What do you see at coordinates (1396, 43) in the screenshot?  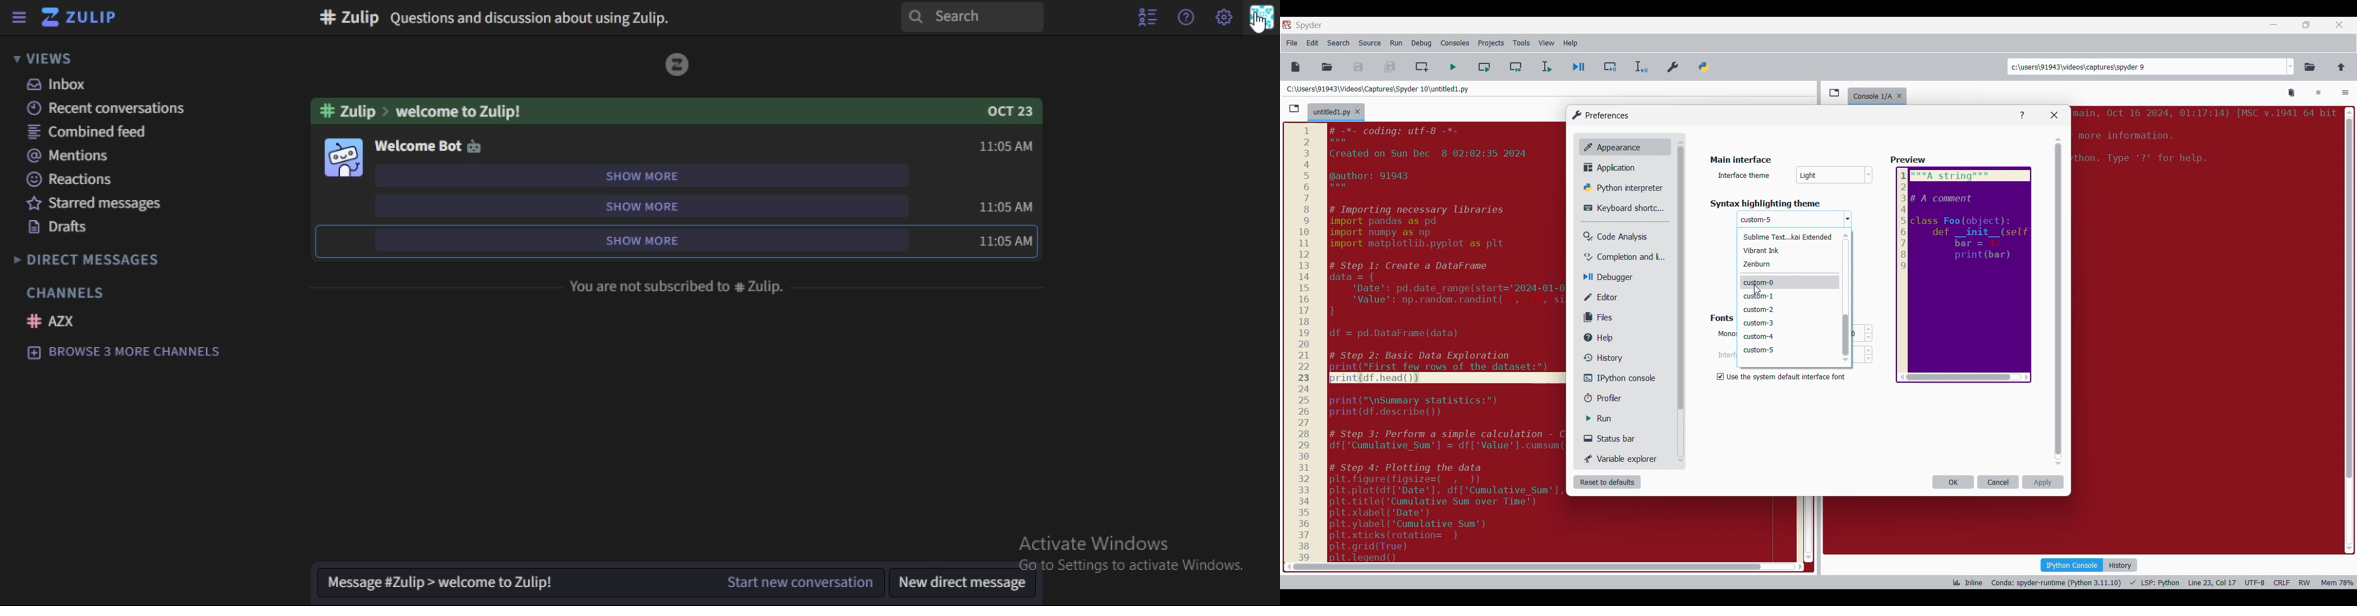 I see `Run menu` at bounding box center [1396, 43].